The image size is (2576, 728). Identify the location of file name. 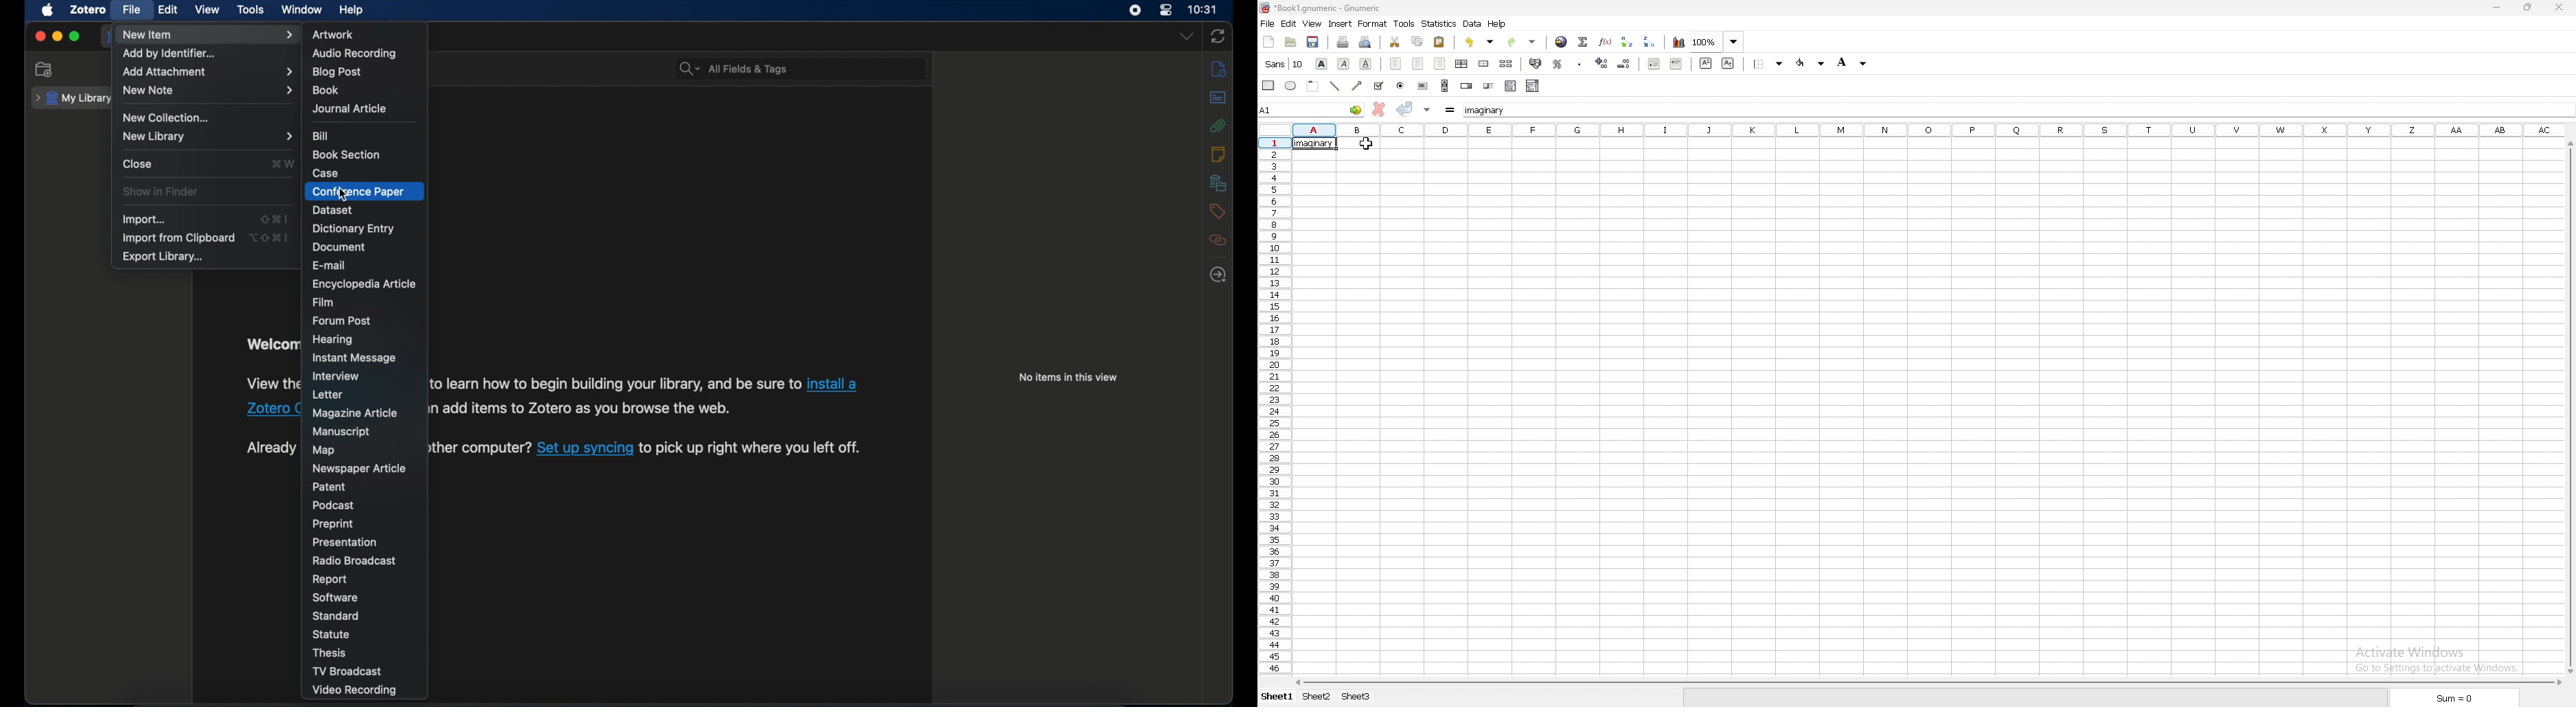
(1321, 8).